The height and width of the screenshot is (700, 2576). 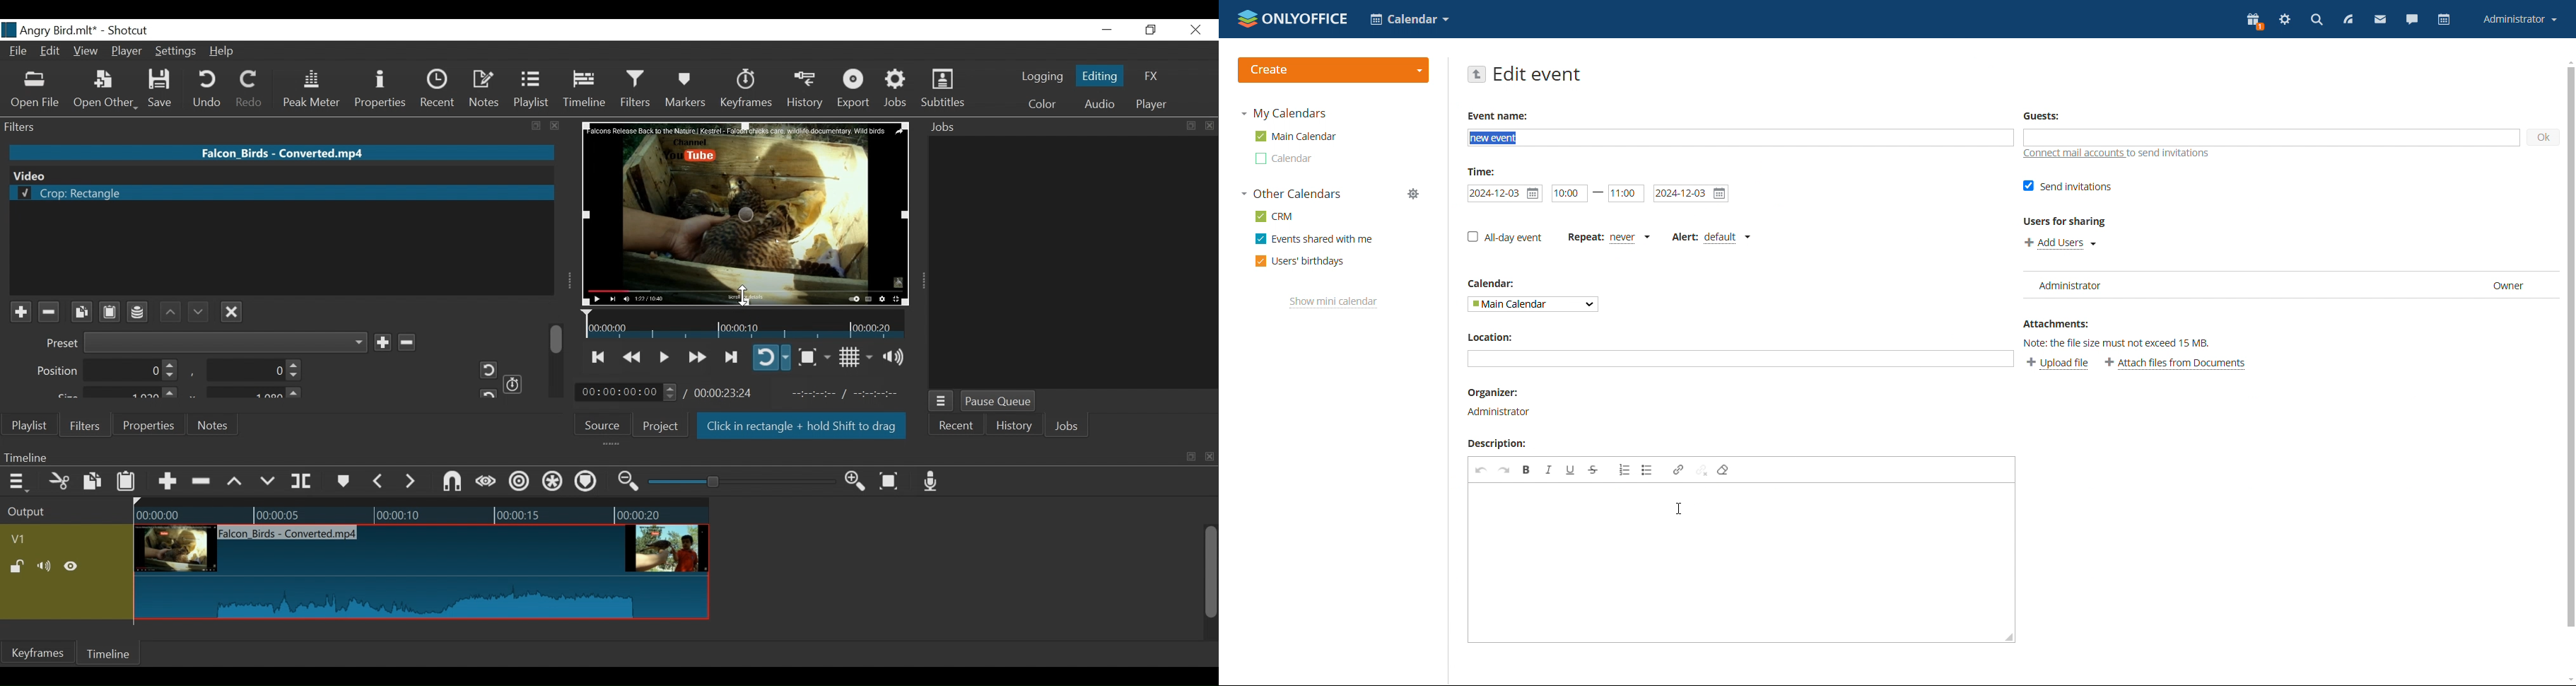 What do you see at coordinates (406, 340) in the screenshot?
I see `Minus` at bounding box center [406, 340].